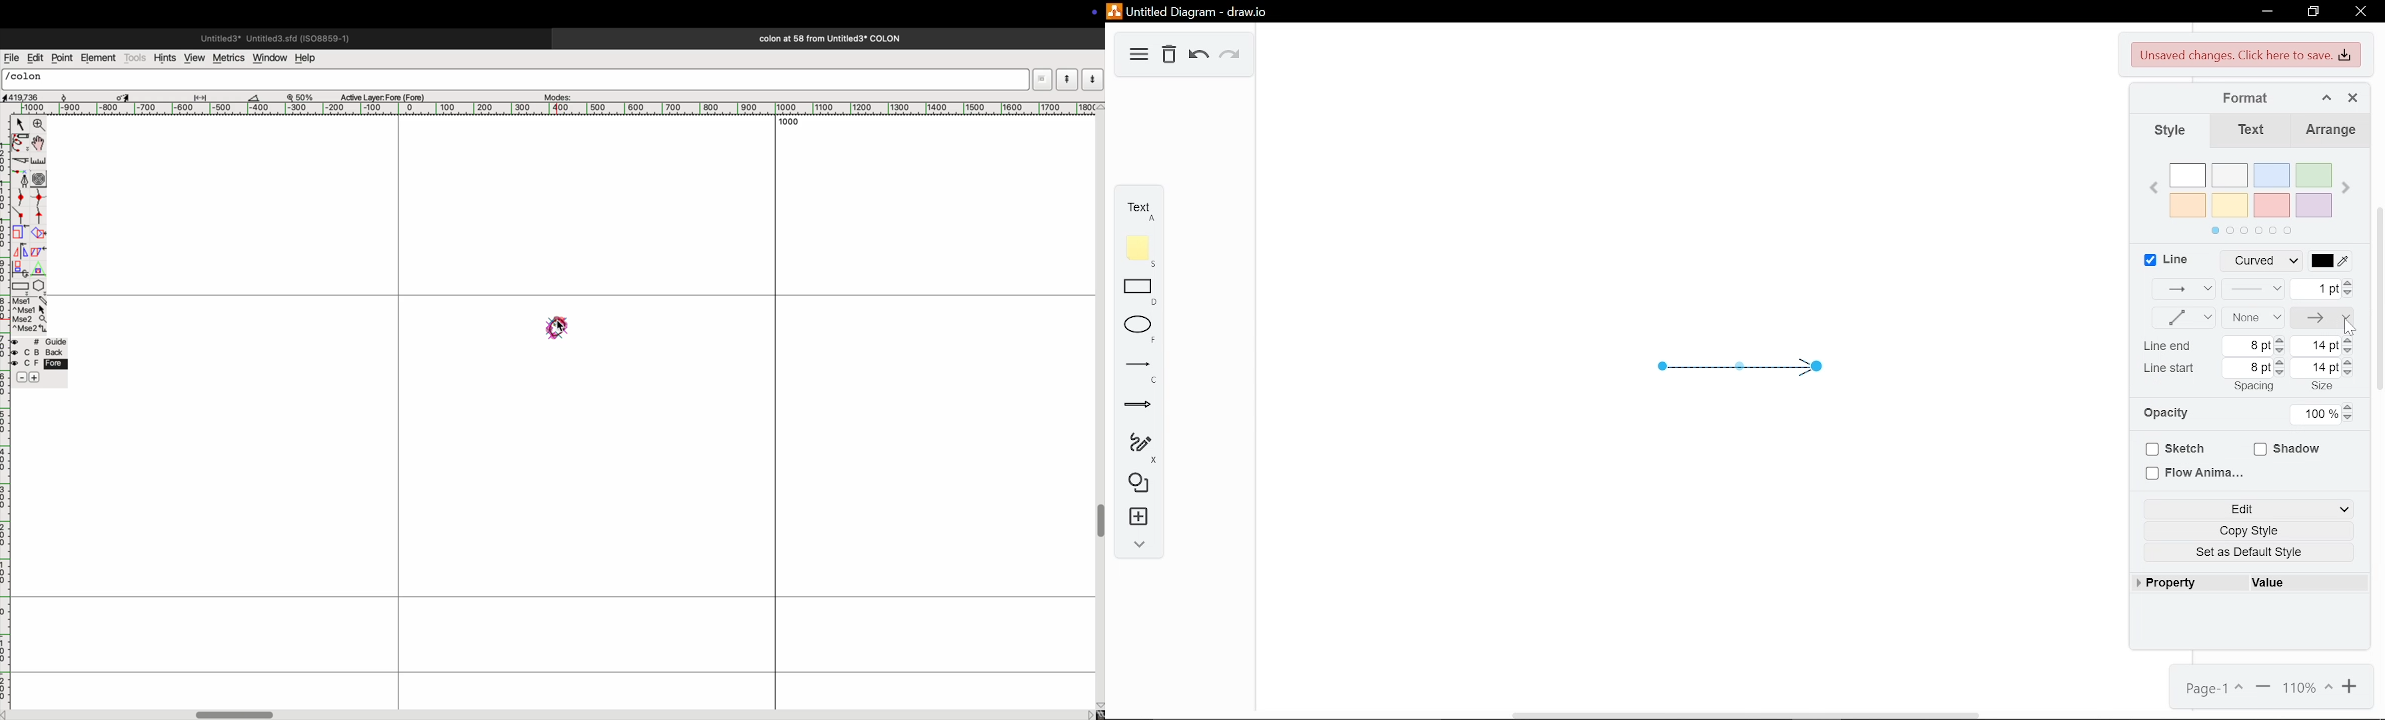 The height and width of the screenshot is (728, 2408). What do you see at coordinates (2247, 509) in the screenshot?
I see `Edit` at bounding box center [2247, 509].